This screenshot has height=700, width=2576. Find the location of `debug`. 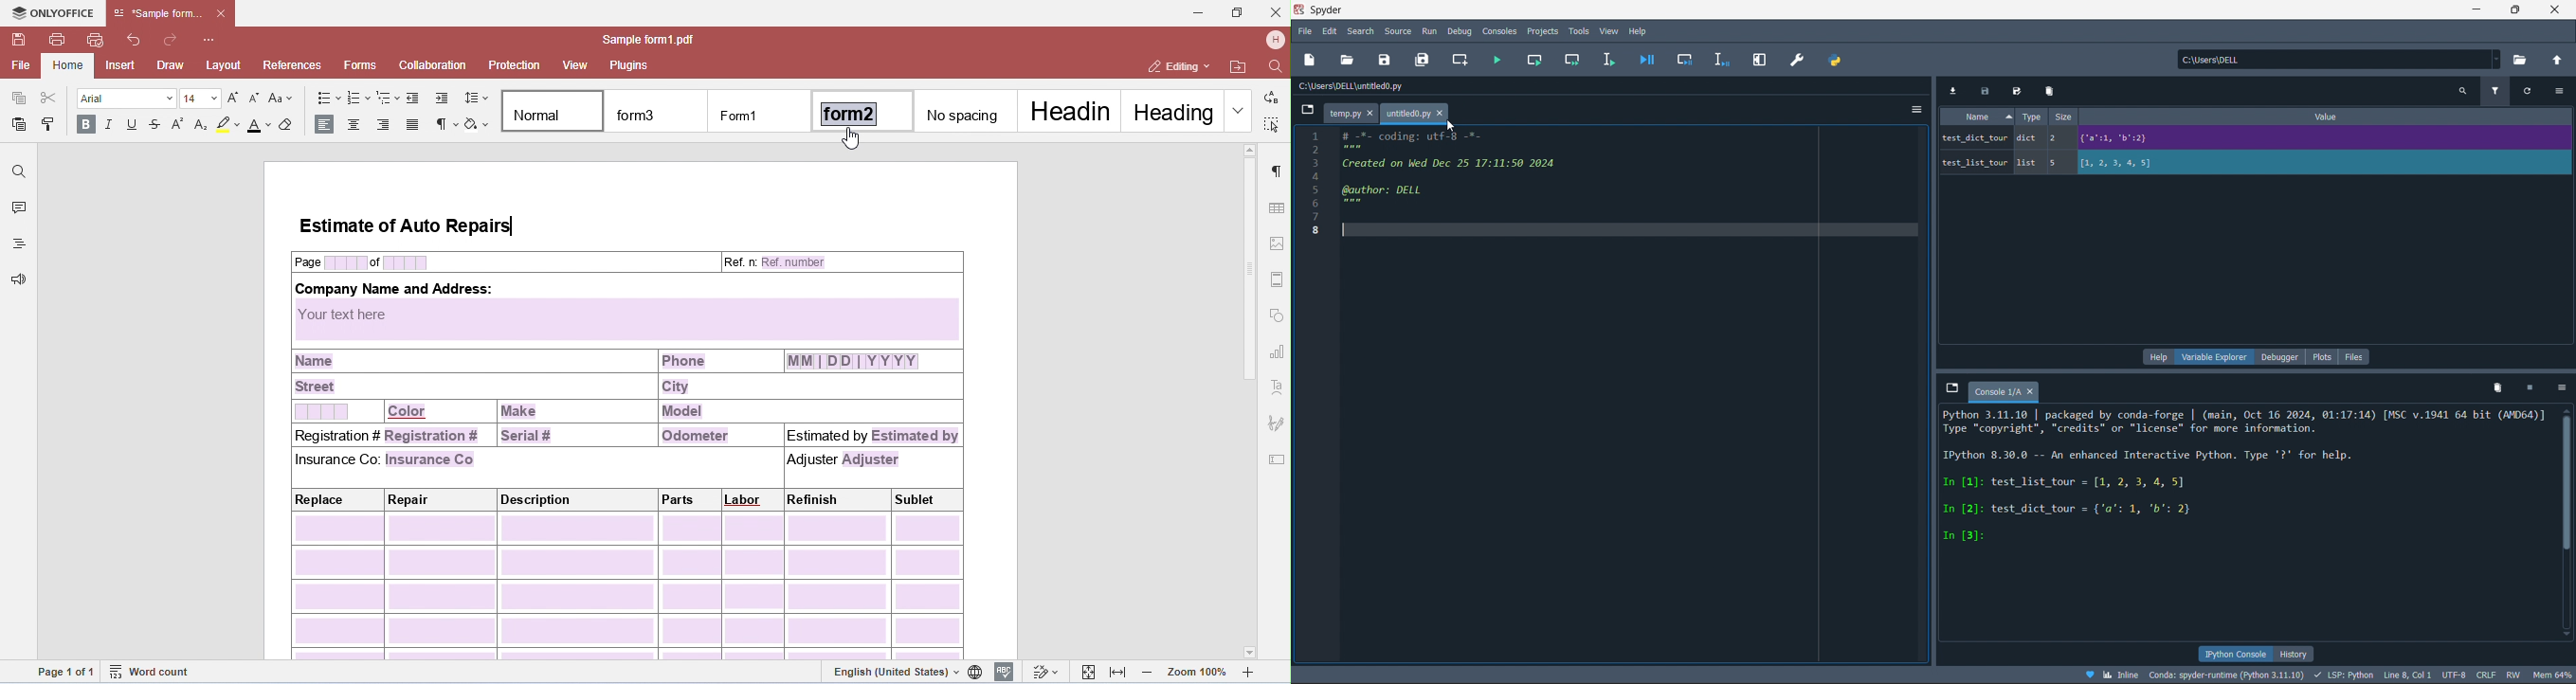

debug is located at coordinates (1460, 31).